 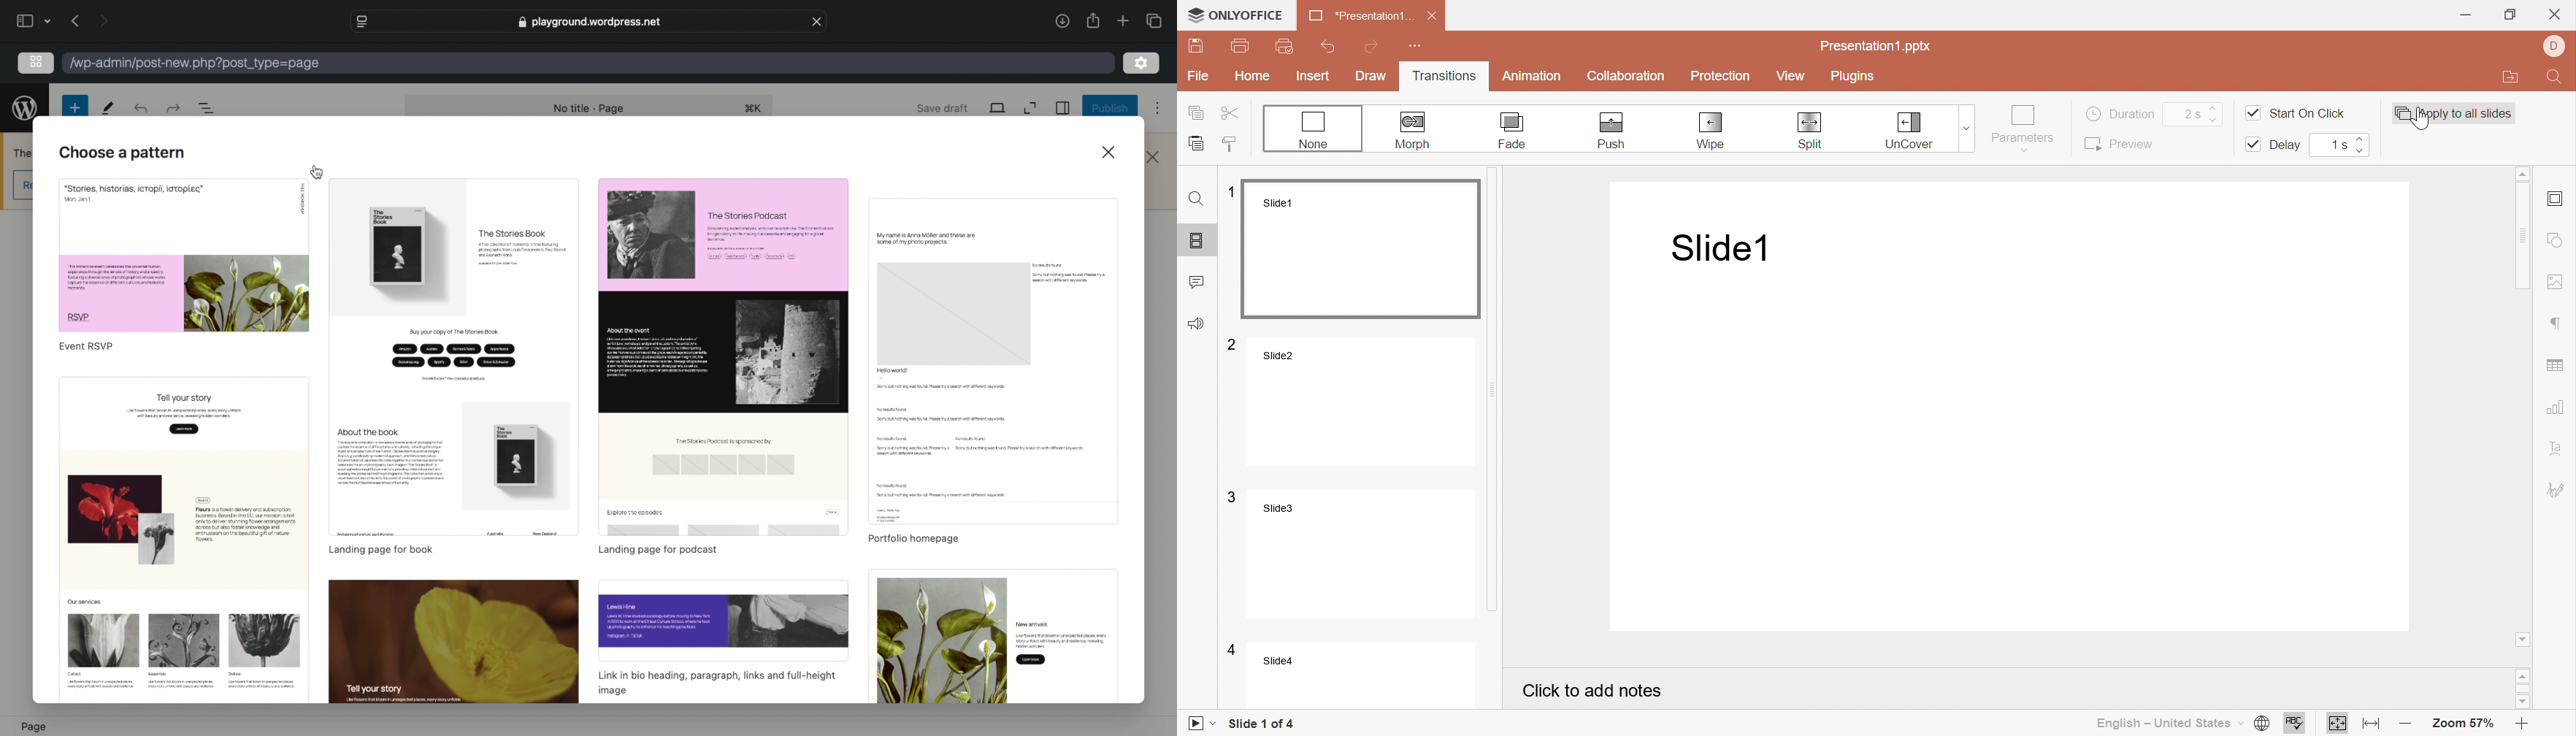 What do you see at coordinates (1348, 673) in the screenshot?
I see `Slide4` at bounding box center [1348, 673].